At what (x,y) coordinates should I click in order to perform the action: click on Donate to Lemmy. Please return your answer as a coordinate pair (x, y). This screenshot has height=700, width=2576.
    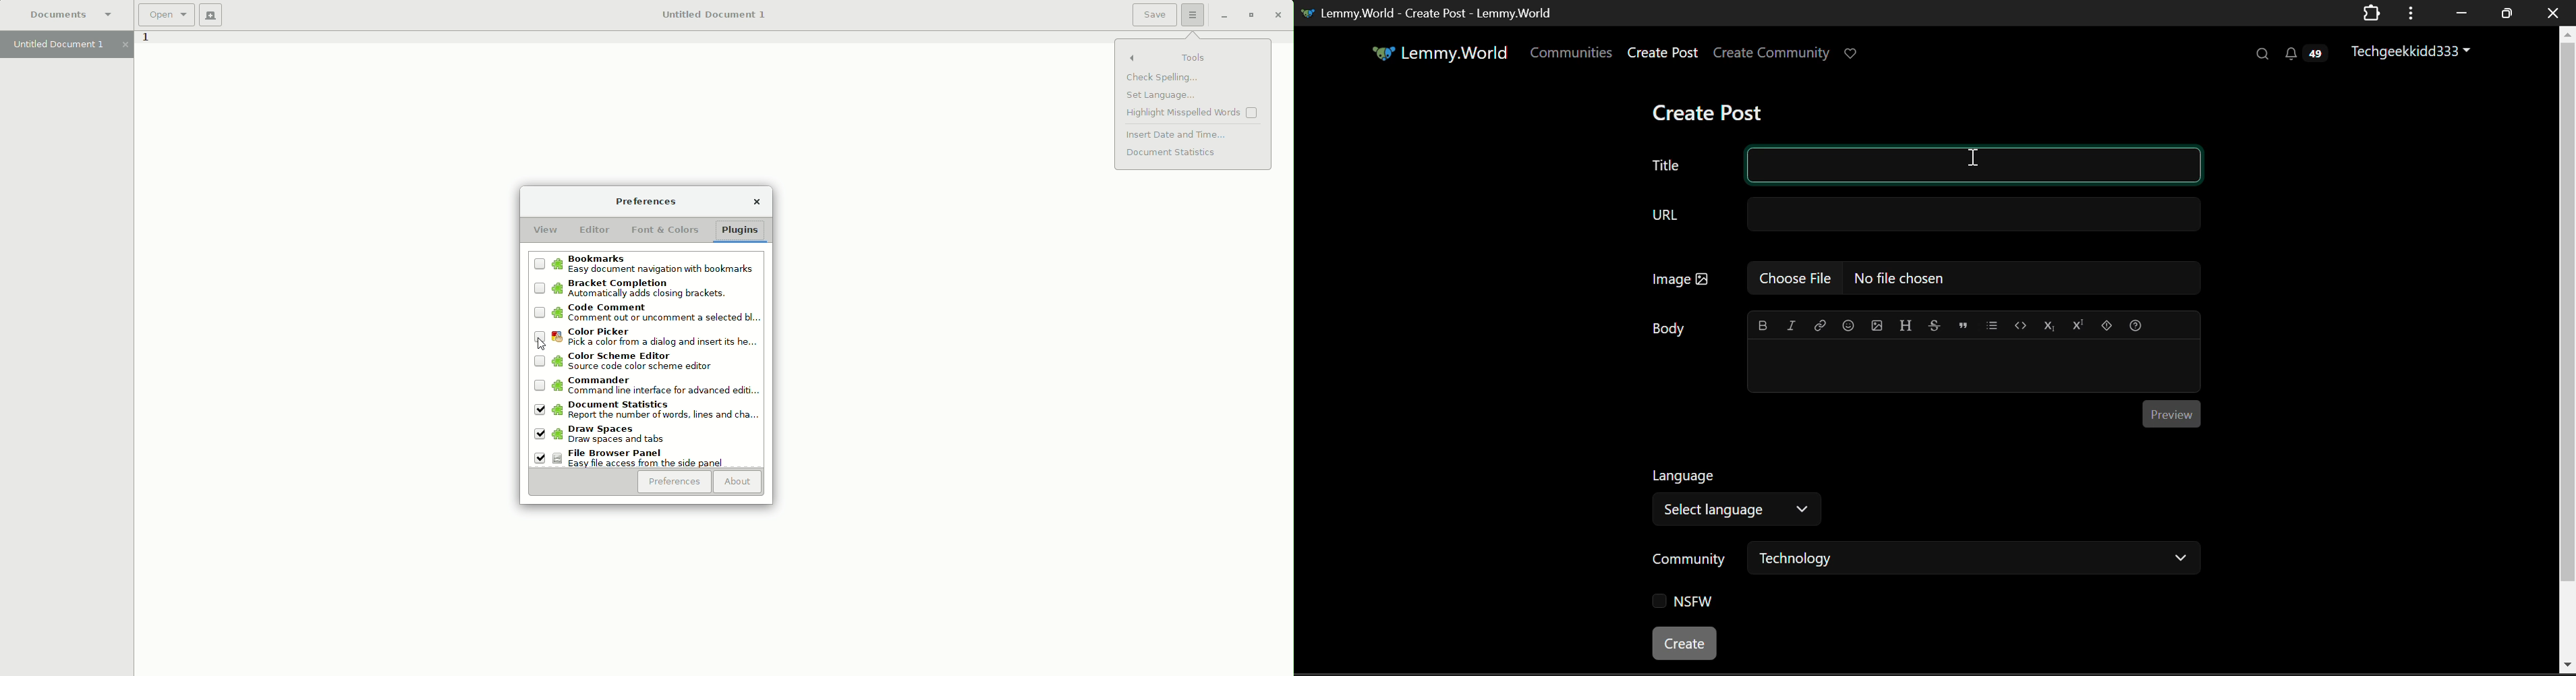
    Looking at the image, I should click on (1851, 55).